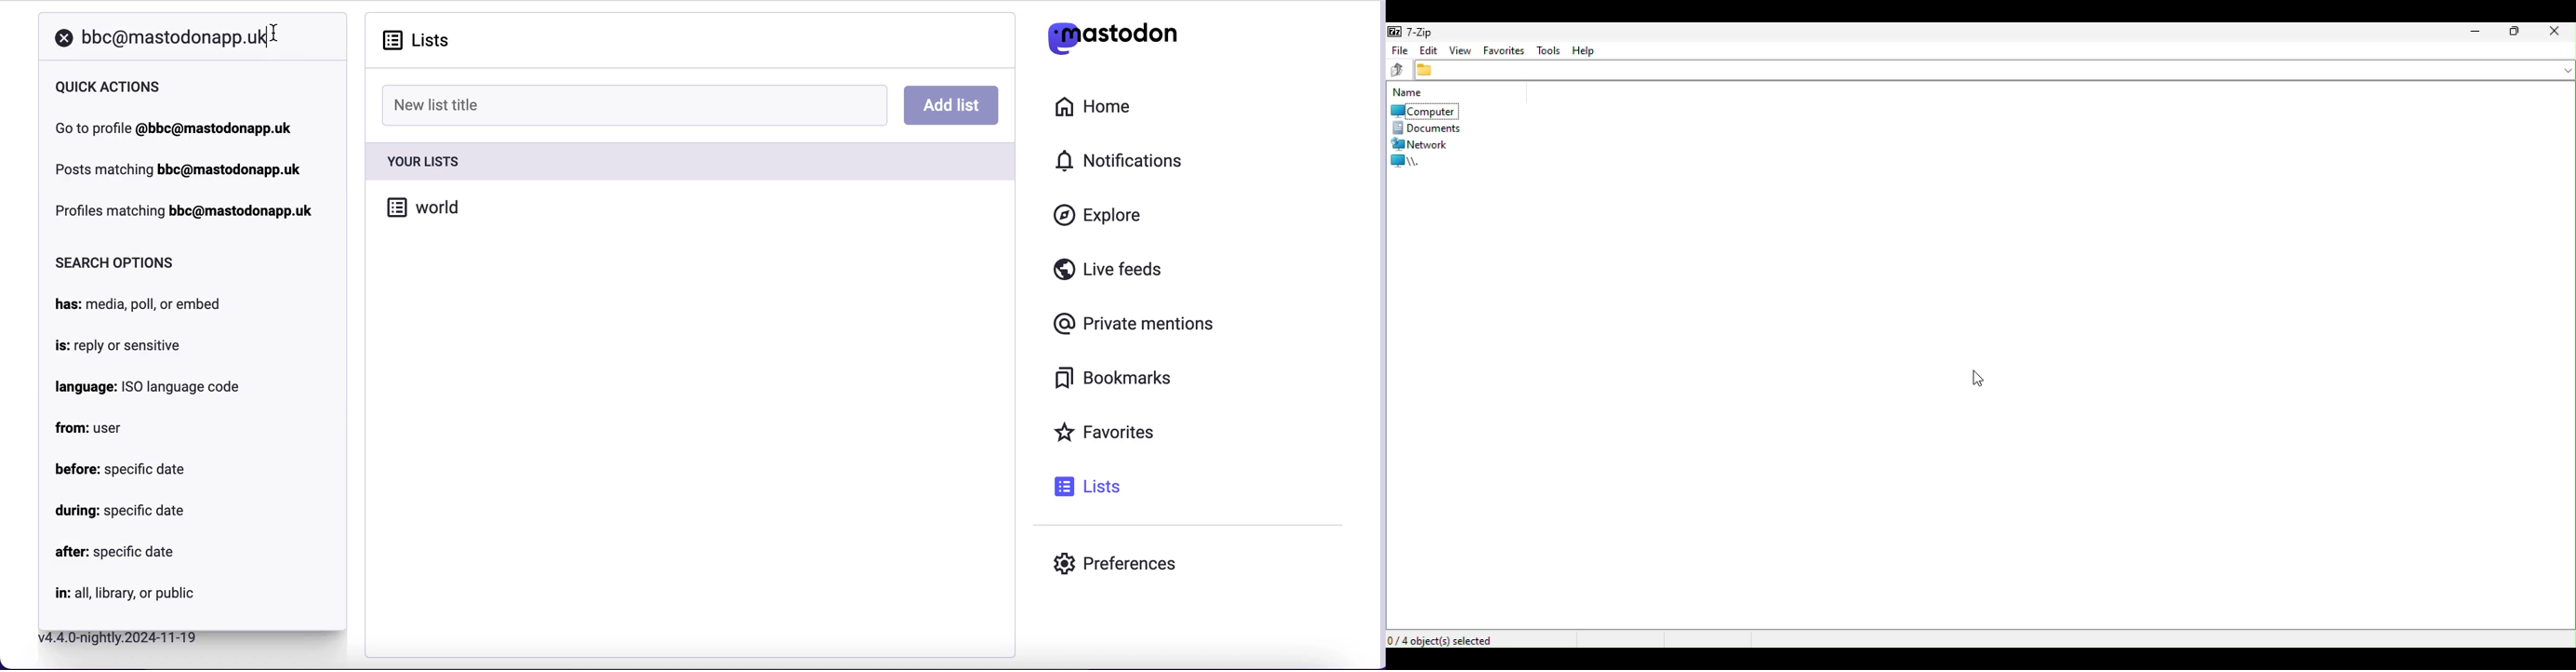  What do you see at coordinates (160, 39) in the screenshot?
I see `search ` at bounding box center [160, 39].